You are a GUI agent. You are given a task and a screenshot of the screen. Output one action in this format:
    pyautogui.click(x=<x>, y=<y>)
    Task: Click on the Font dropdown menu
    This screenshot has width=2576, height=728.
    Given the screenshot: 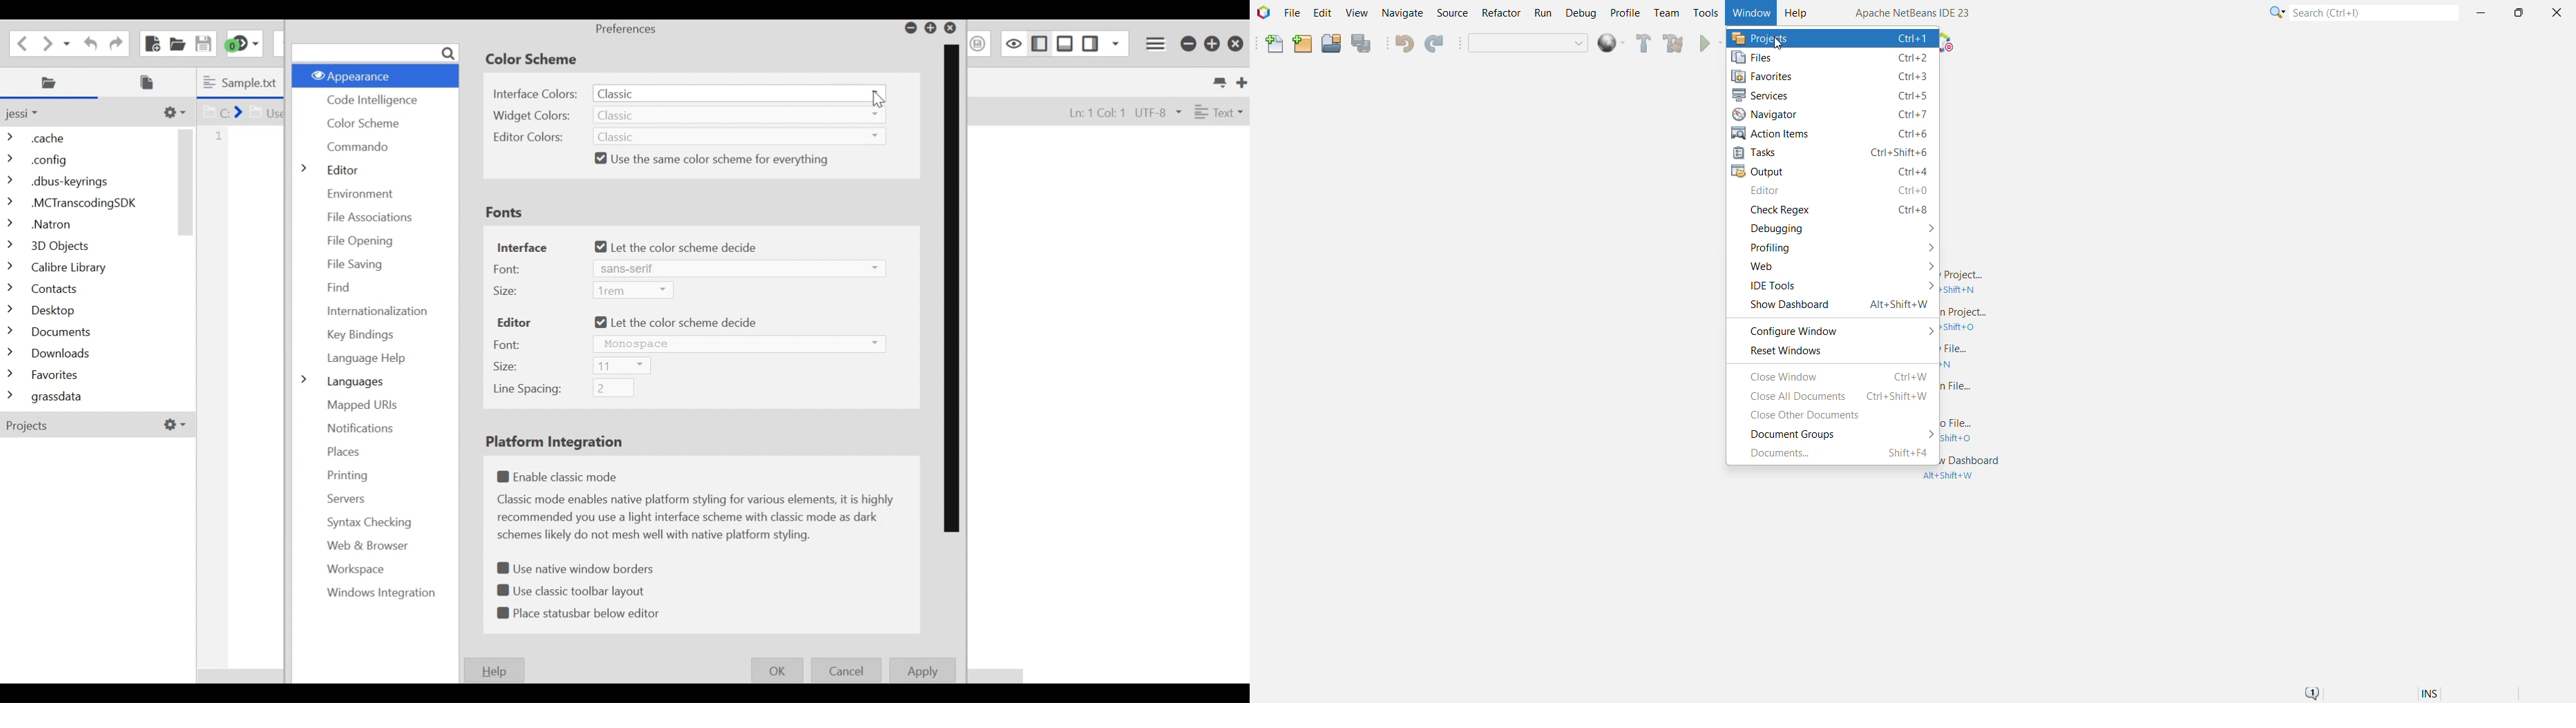 What is the action you would take?
    pyautogui.click(x=740, y=268)
    